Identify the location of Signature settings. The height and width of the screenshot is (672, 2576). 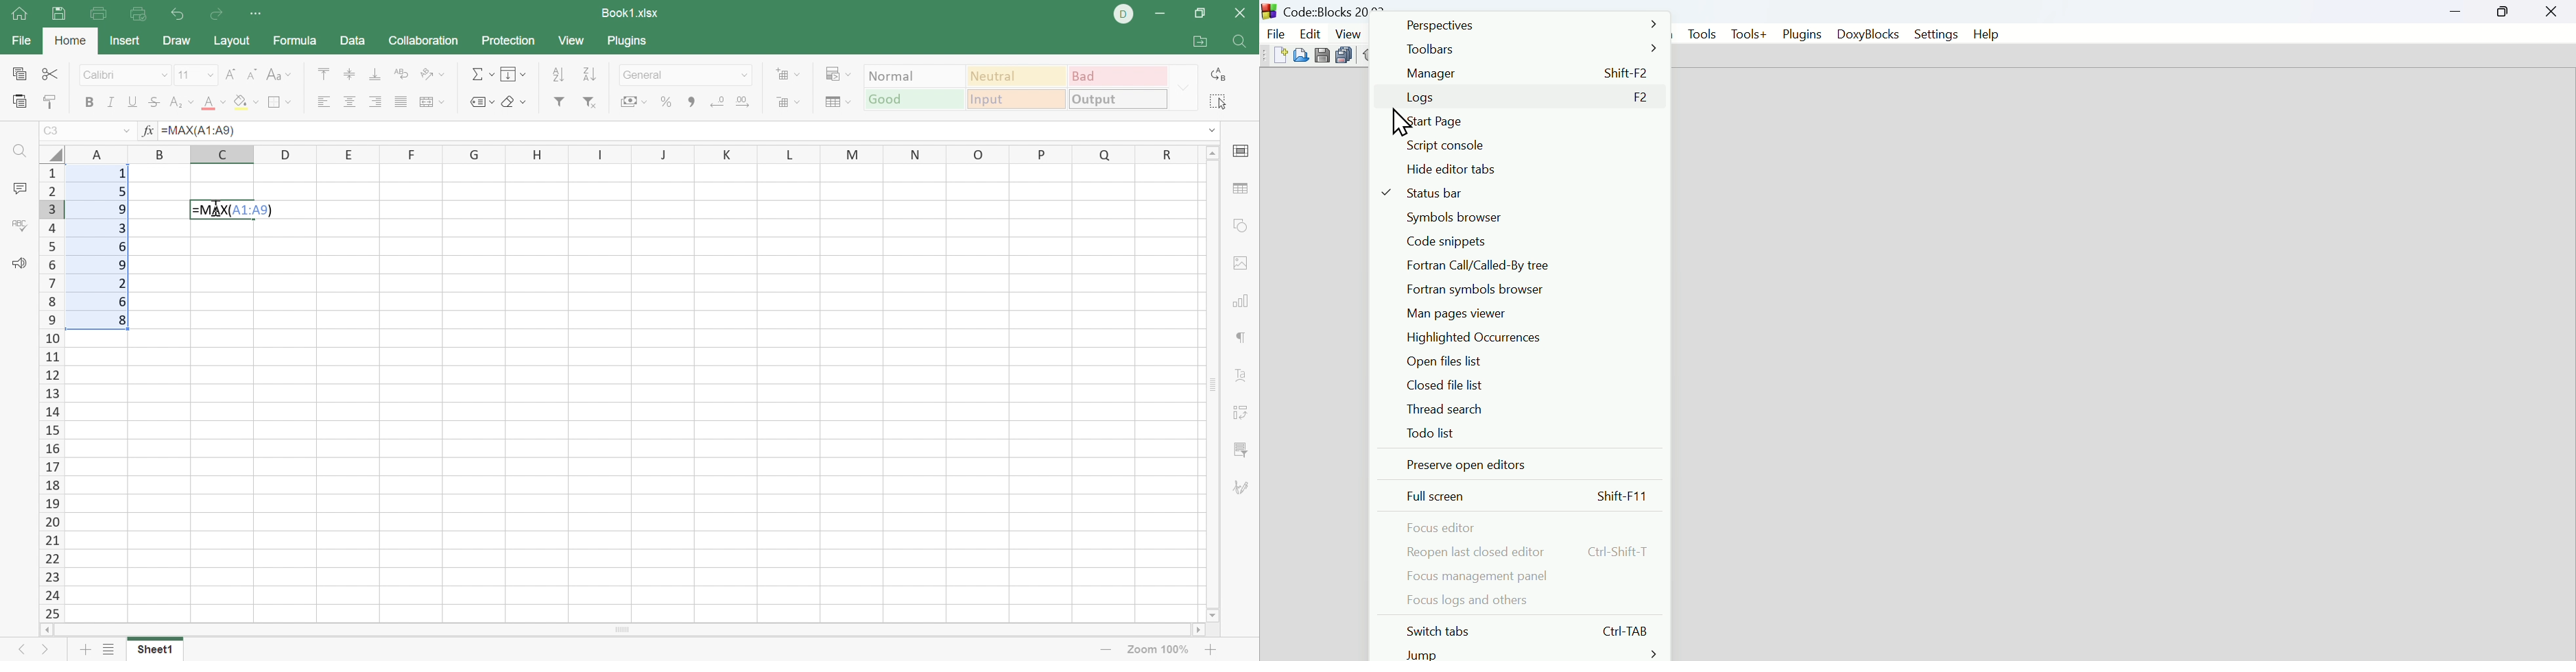
(1242, 489).